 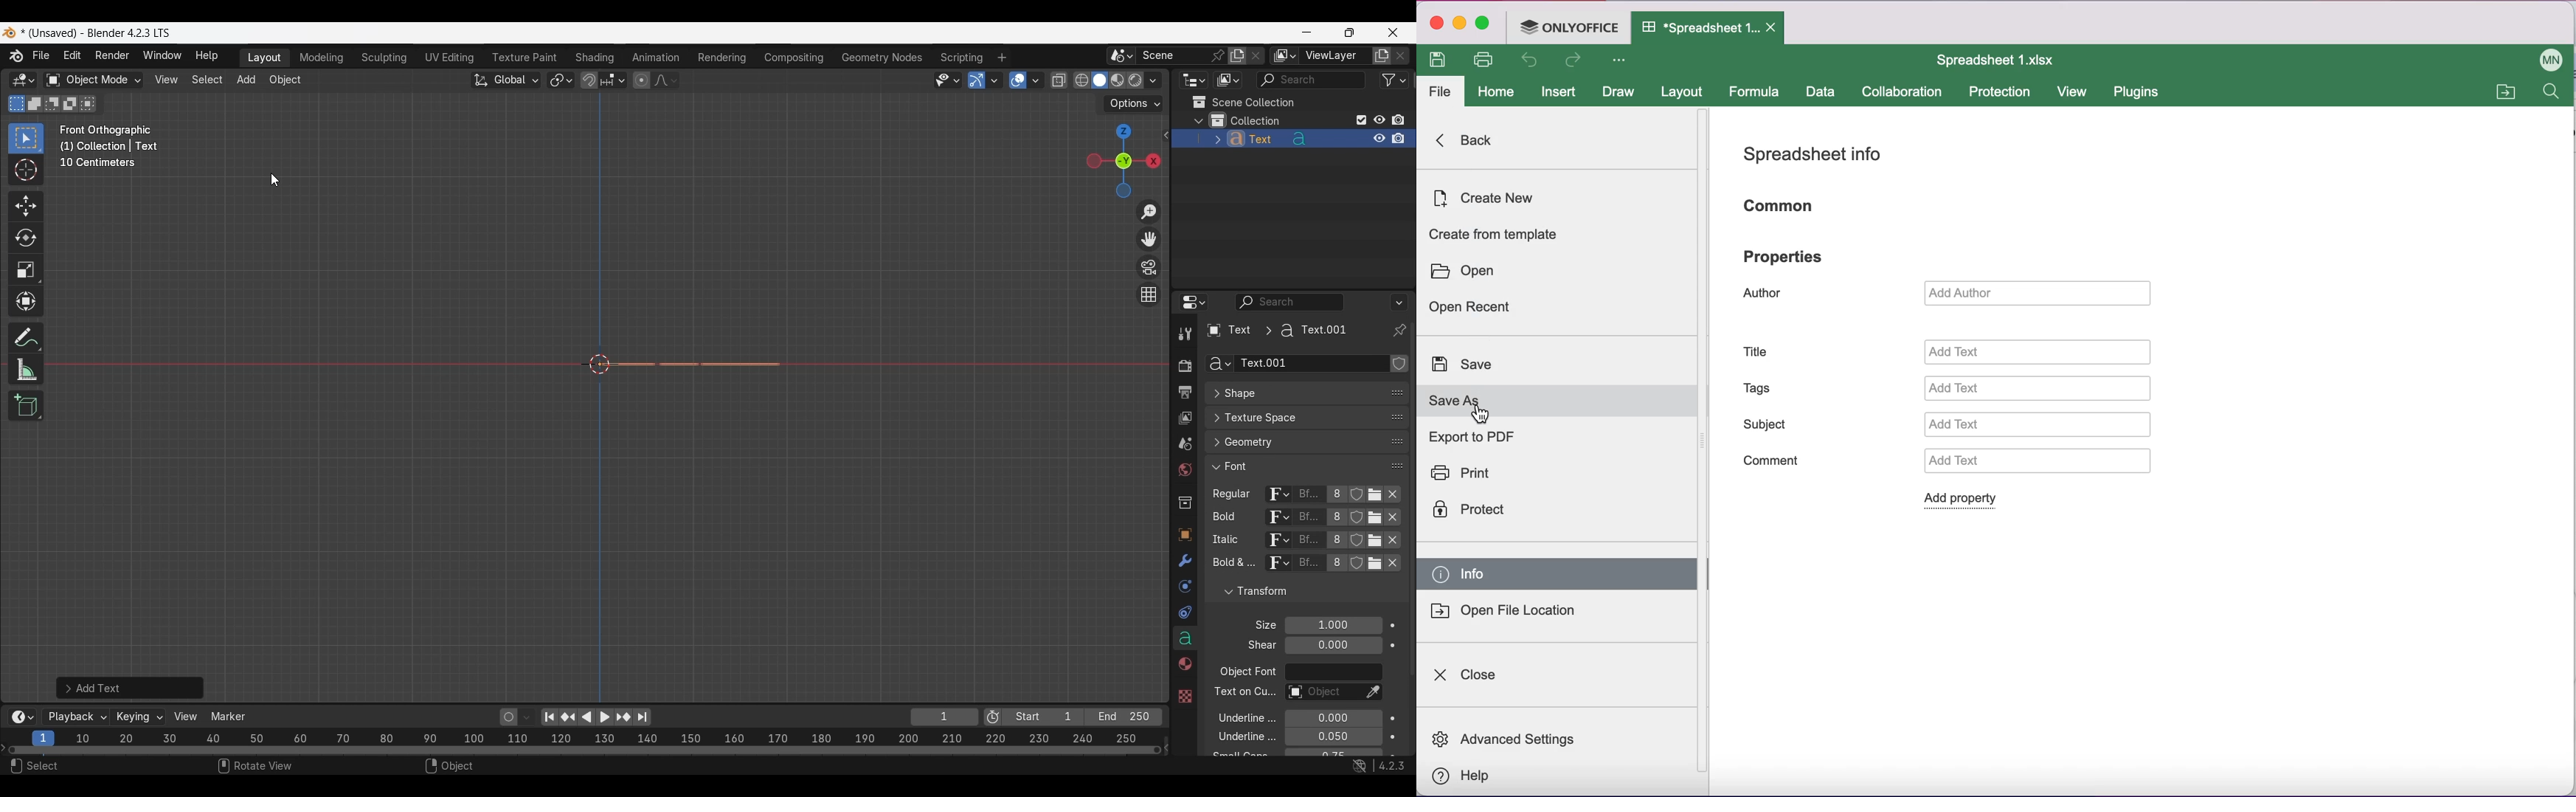 What do you see at coordinates (1485, 23) in the screenshot?
I see `maximize` at bounding box center [1485, 23].